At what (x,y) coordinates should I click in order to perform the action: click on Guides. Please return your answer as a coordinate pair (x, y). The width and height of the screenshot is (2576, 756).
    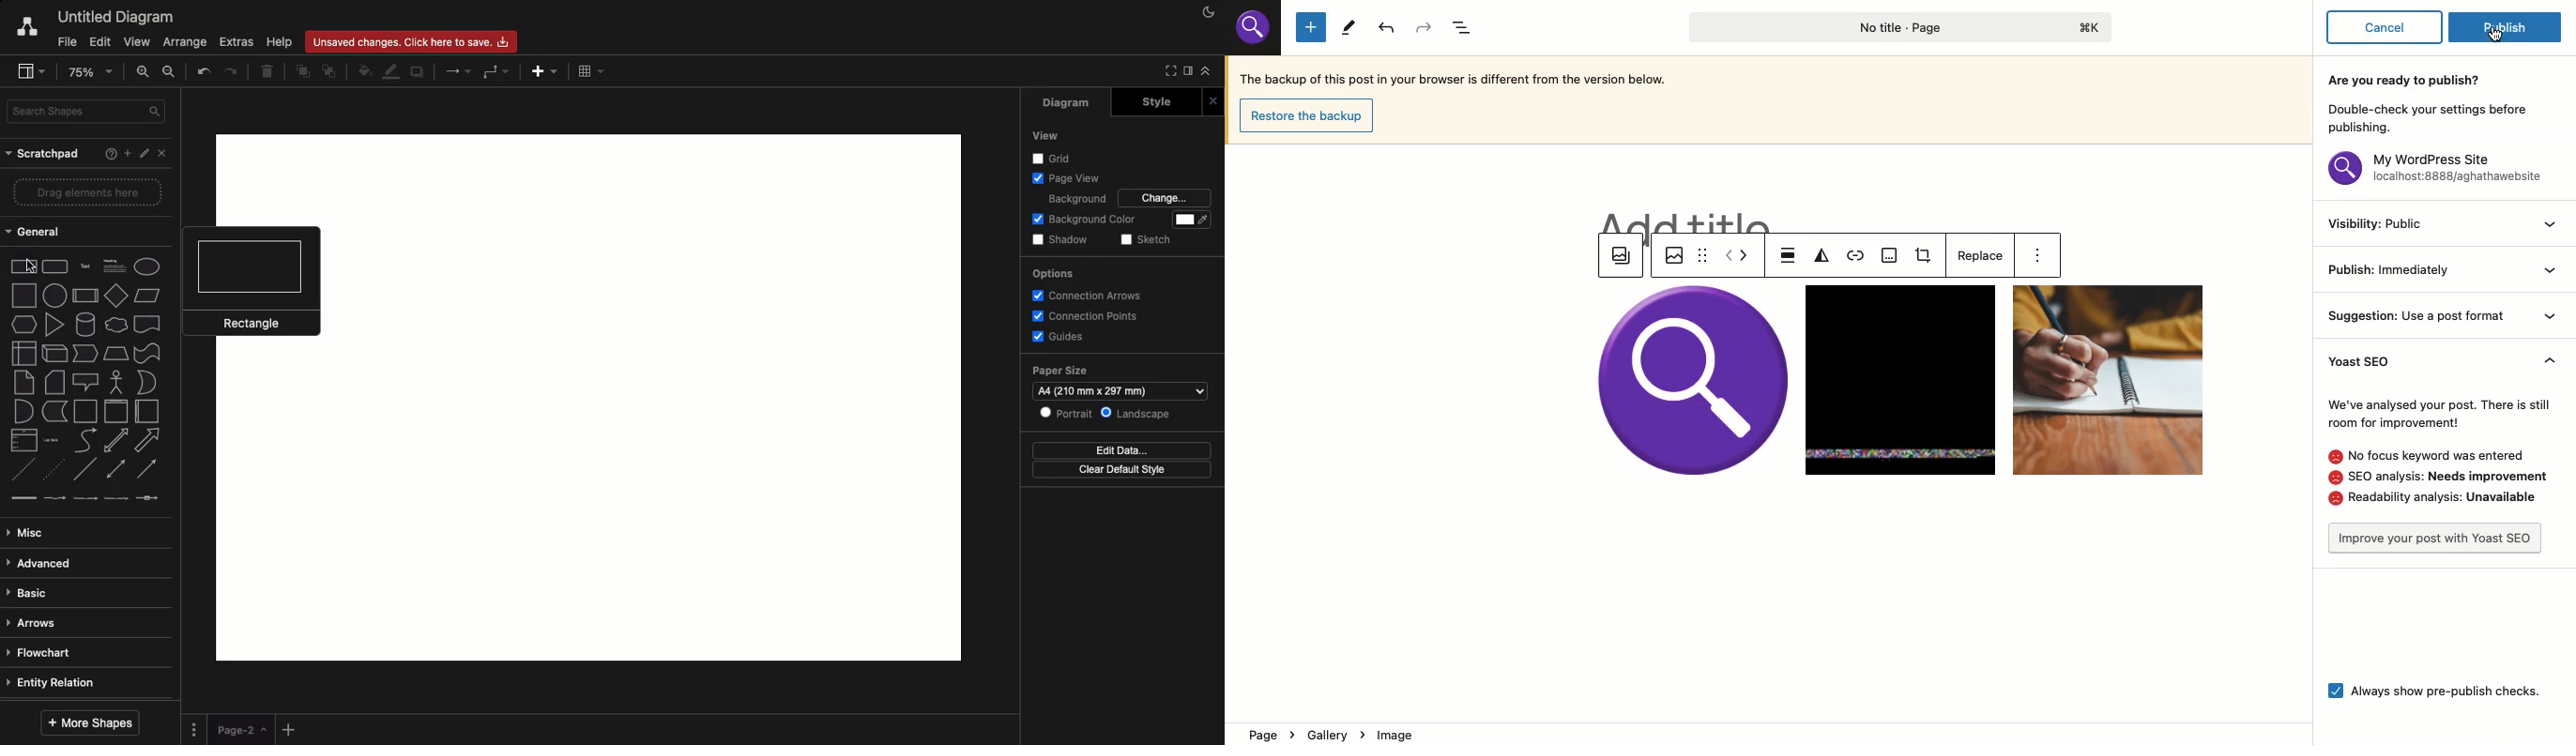
    Looking at the image, I should click on (1062, 336).